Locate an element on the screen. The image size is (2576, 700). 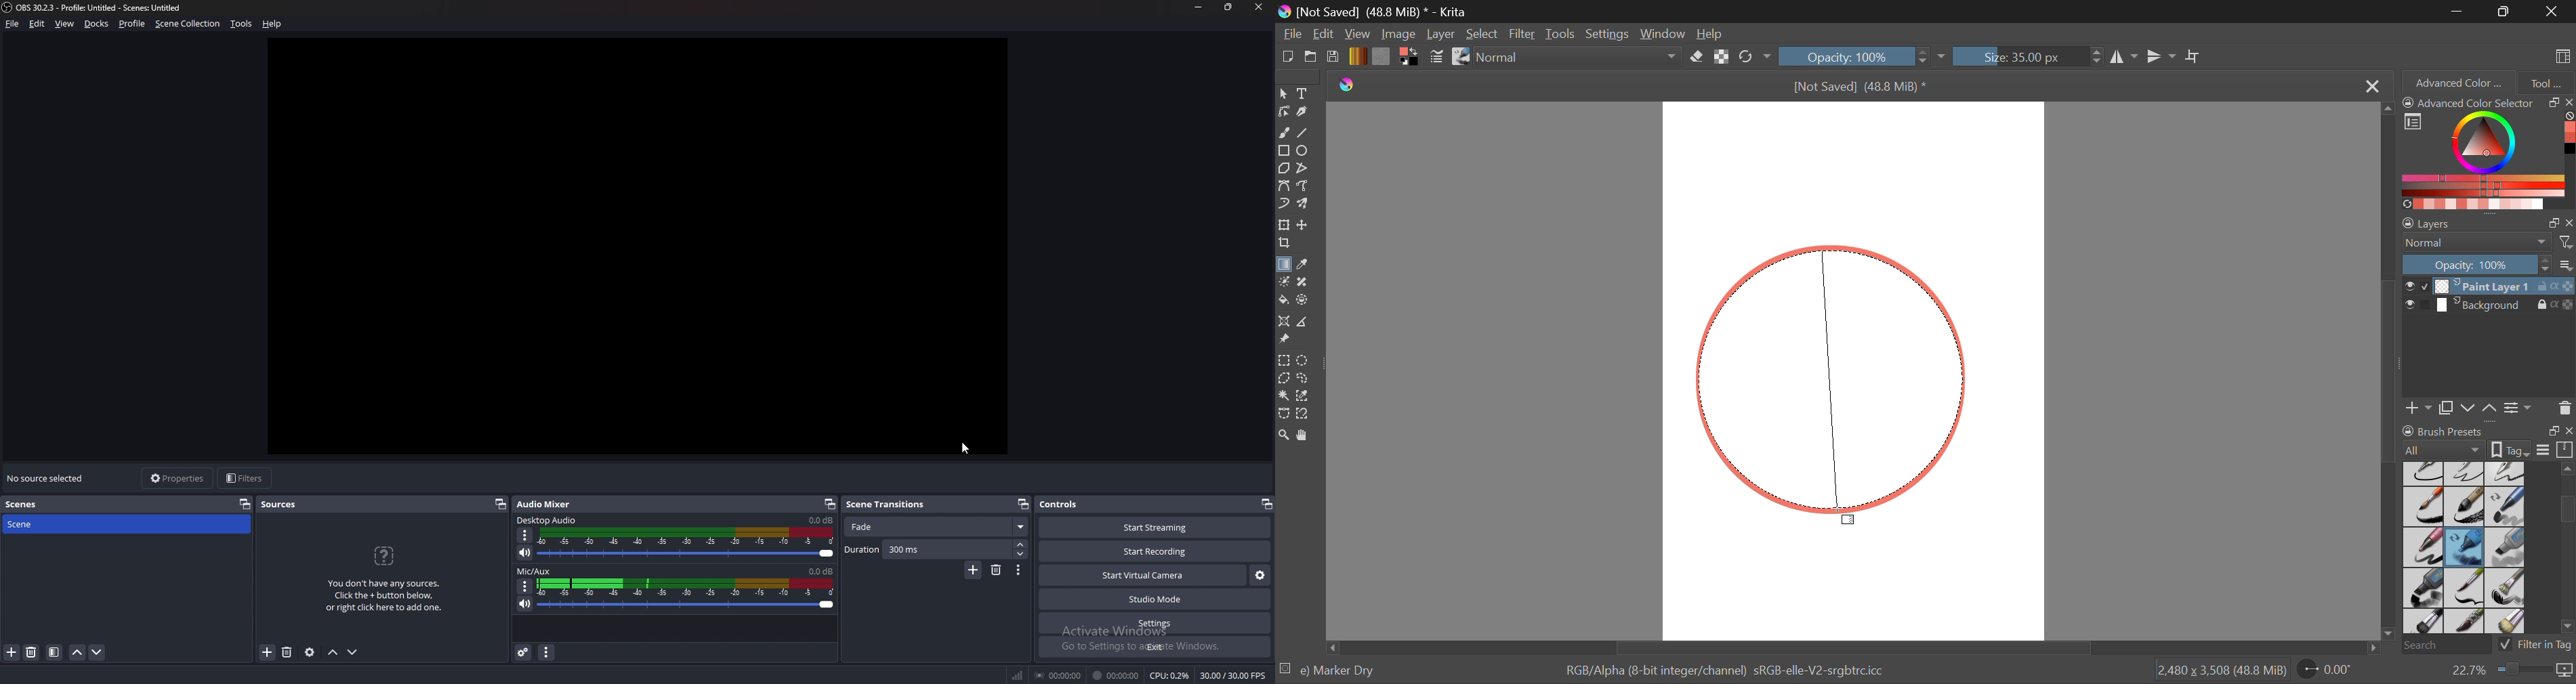
pop out is located at coordinates (245, 504).